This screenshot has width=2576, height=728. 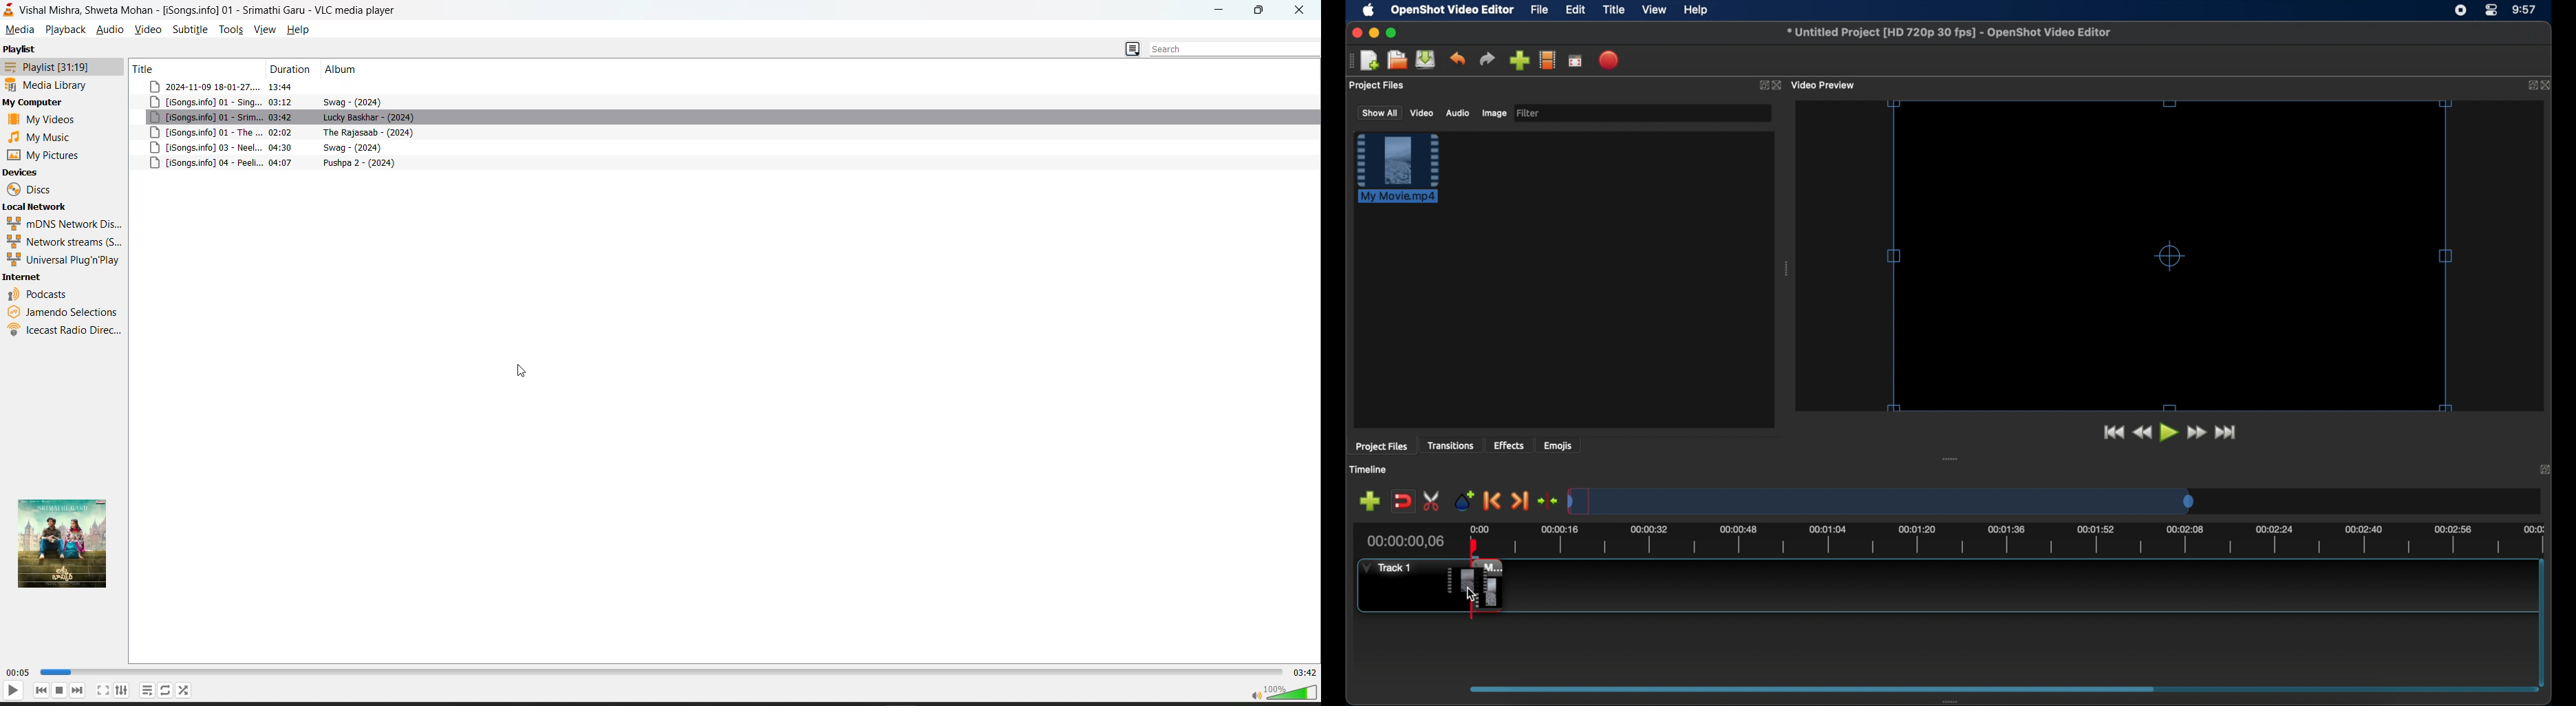 I want to click on videos, so click(x=42, y=120).